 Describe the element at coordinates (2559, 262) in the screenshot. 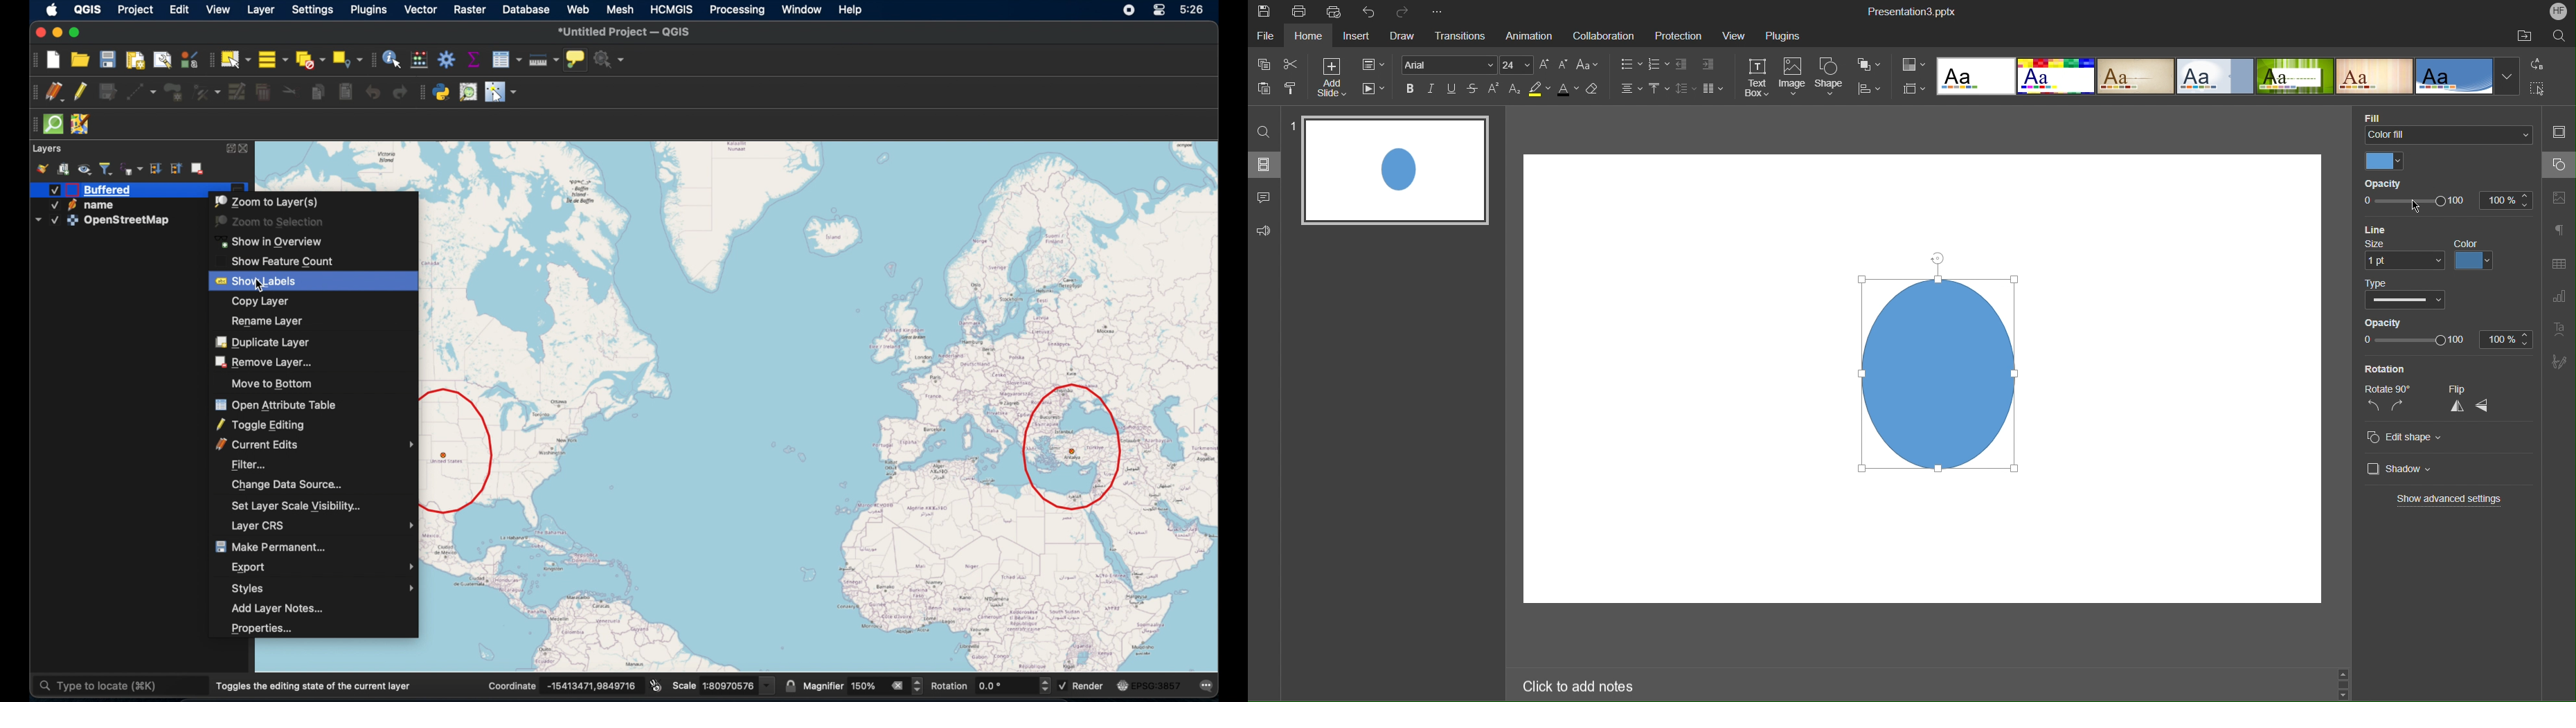

I see `Table` at that location.